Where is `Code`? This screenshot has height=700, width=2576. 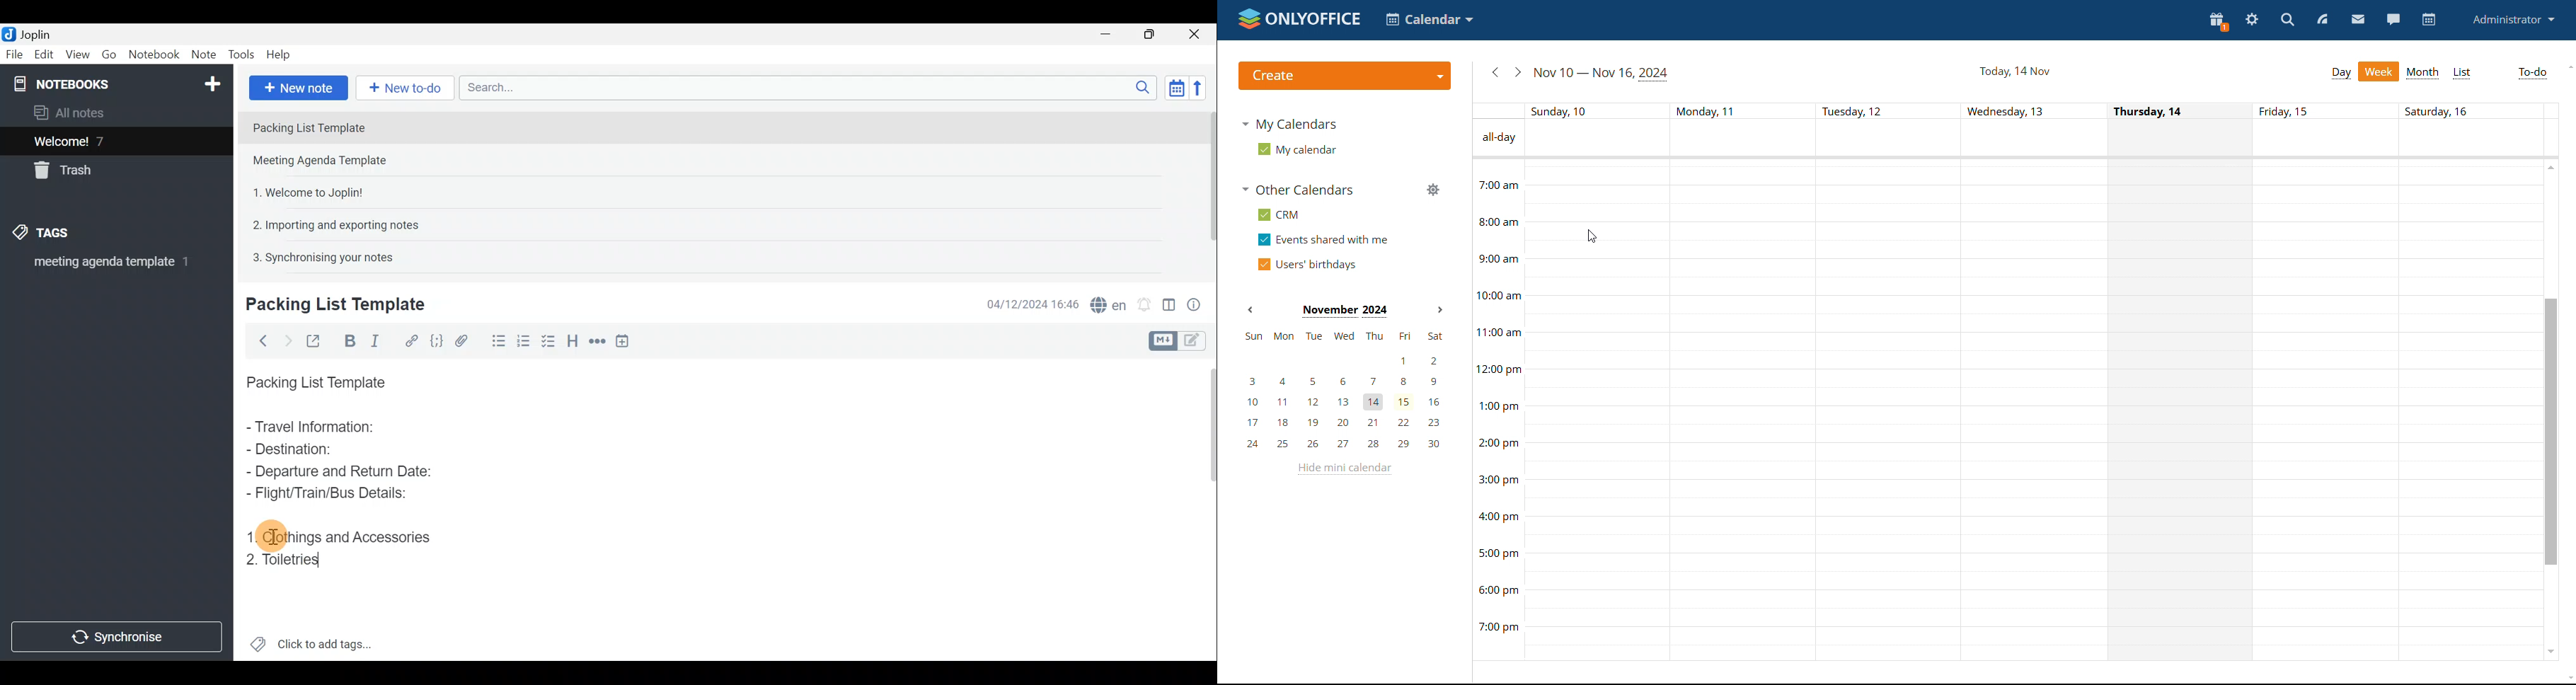
Code is located at coordinates (436, 340).